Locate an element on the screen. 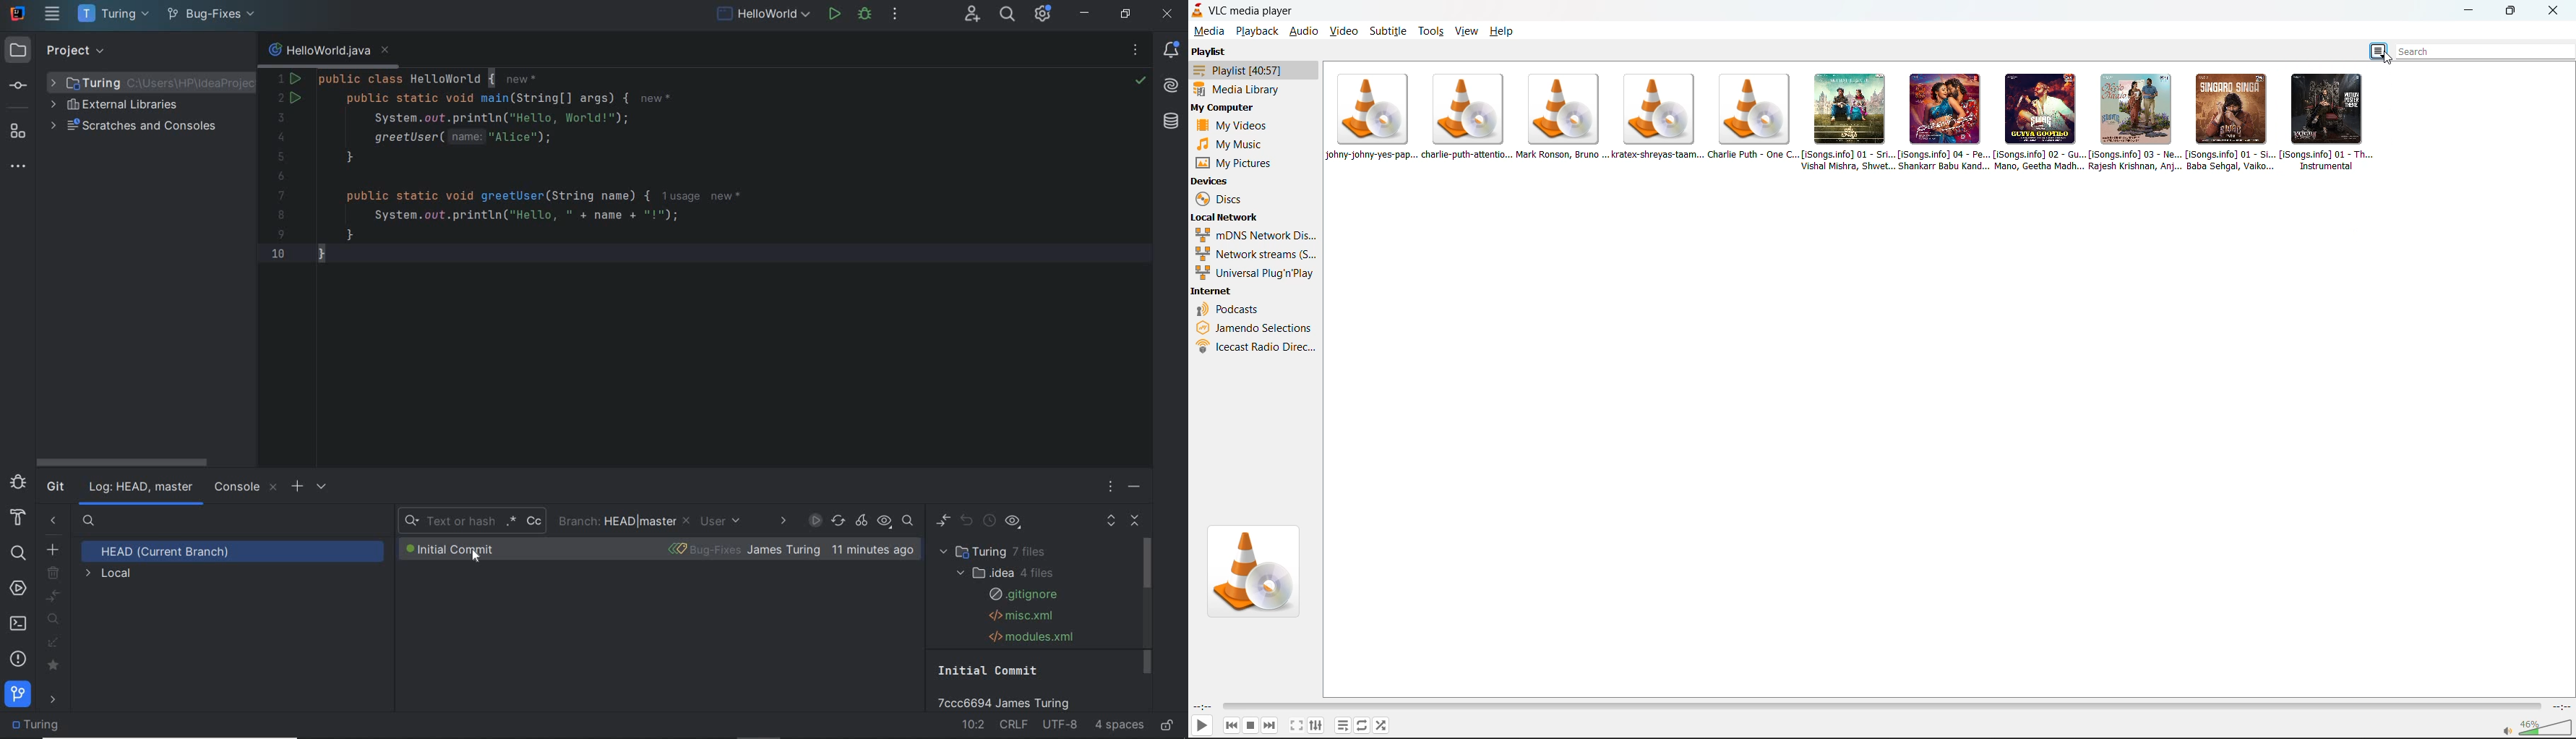 This screenshot has height=756, width=2576. subtitle is located at coordinates (1387, 30).